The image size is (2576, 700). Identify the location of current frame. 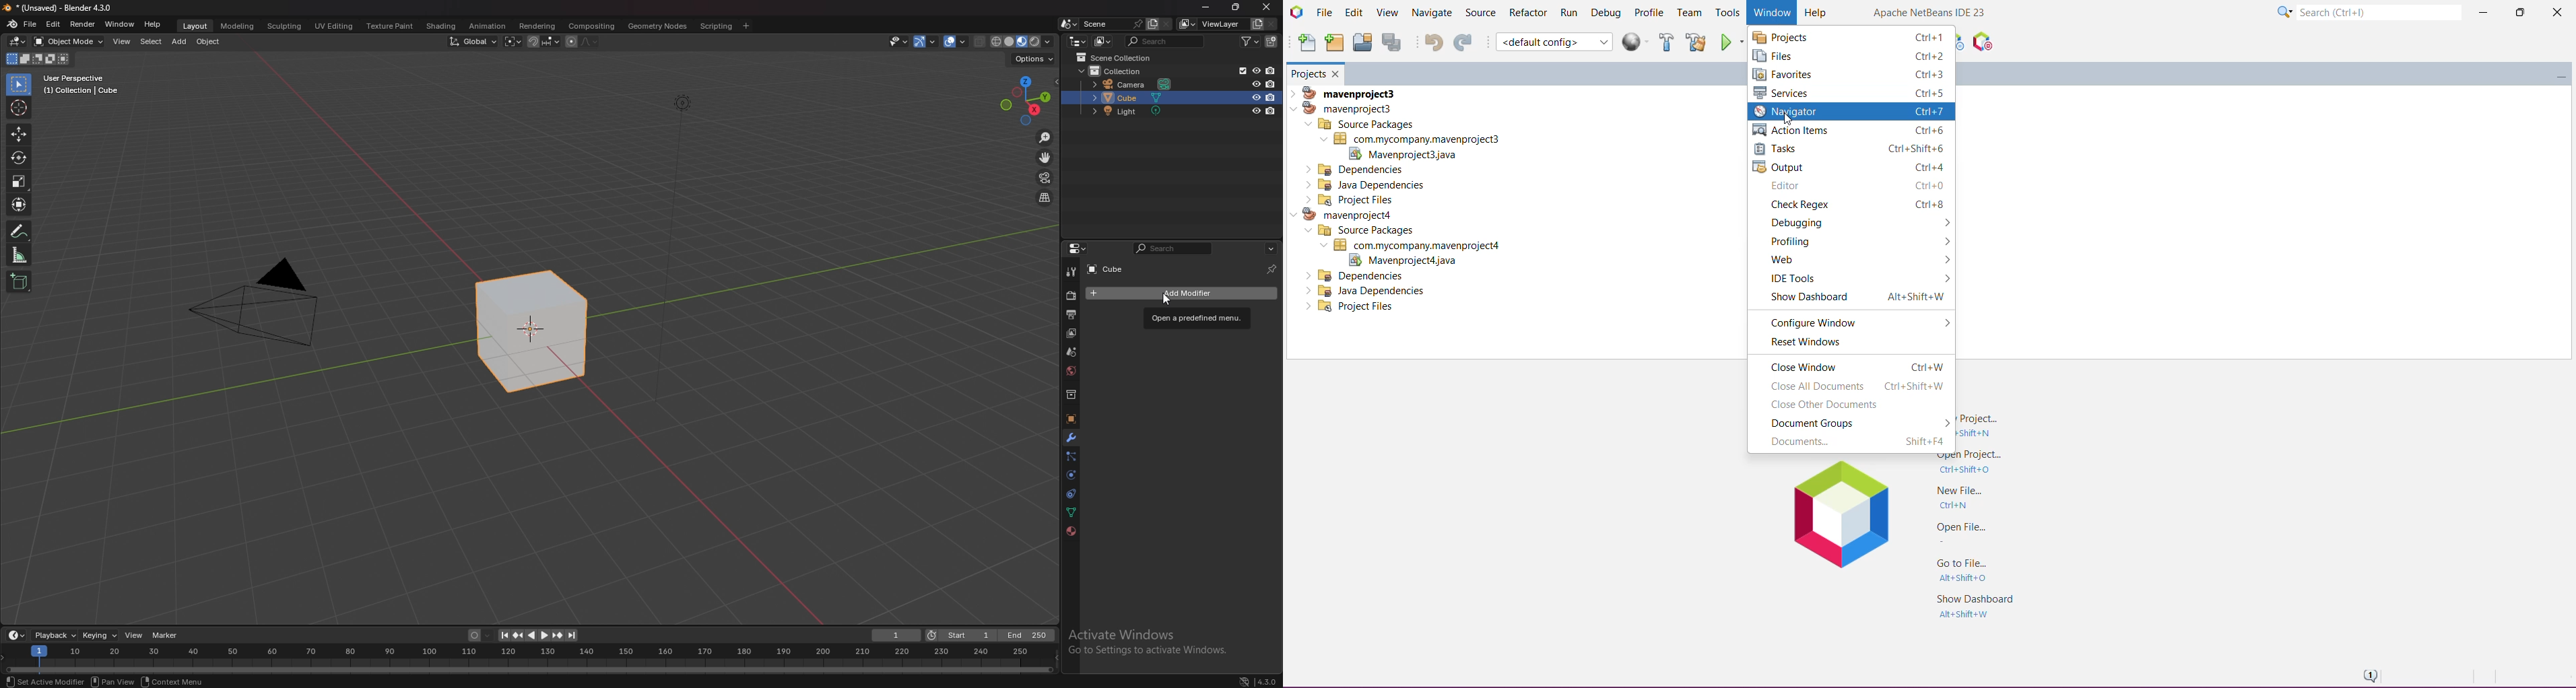
(897, 635).